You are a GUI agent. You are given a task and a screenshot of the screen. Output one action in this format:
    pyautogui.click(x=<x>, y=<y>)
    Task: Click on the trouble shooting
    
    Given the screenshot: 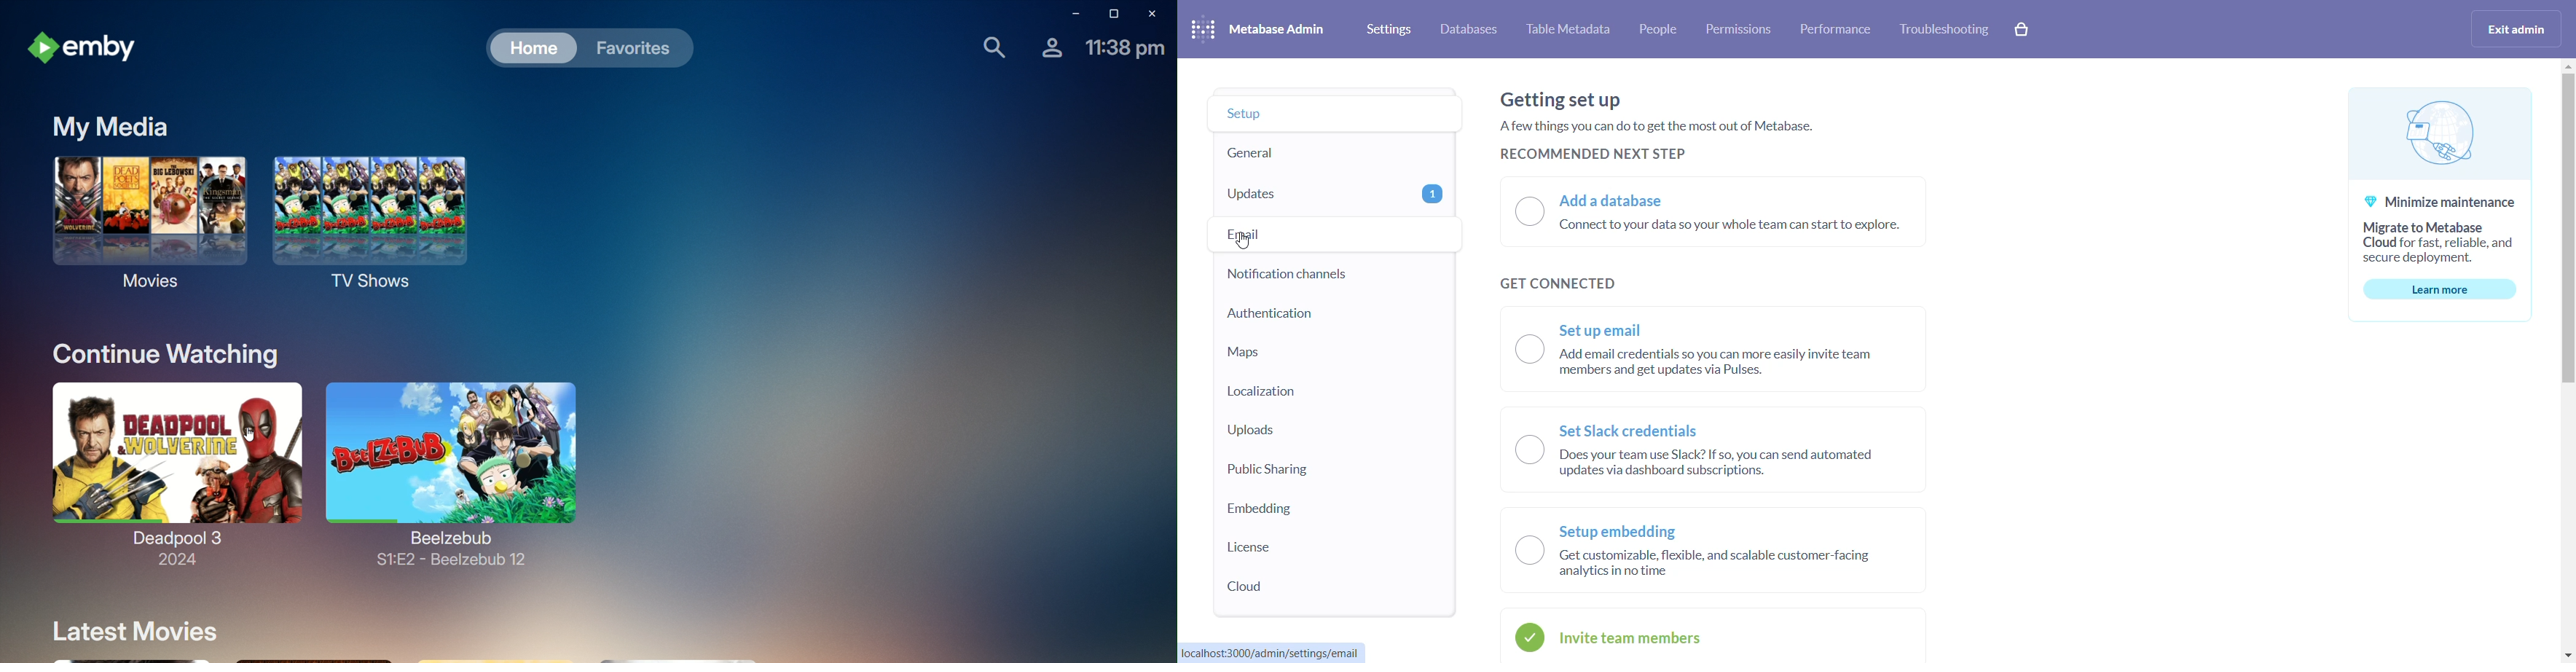 What is the action you would take?
    pyautogui.click(x=1945, y=29)
    